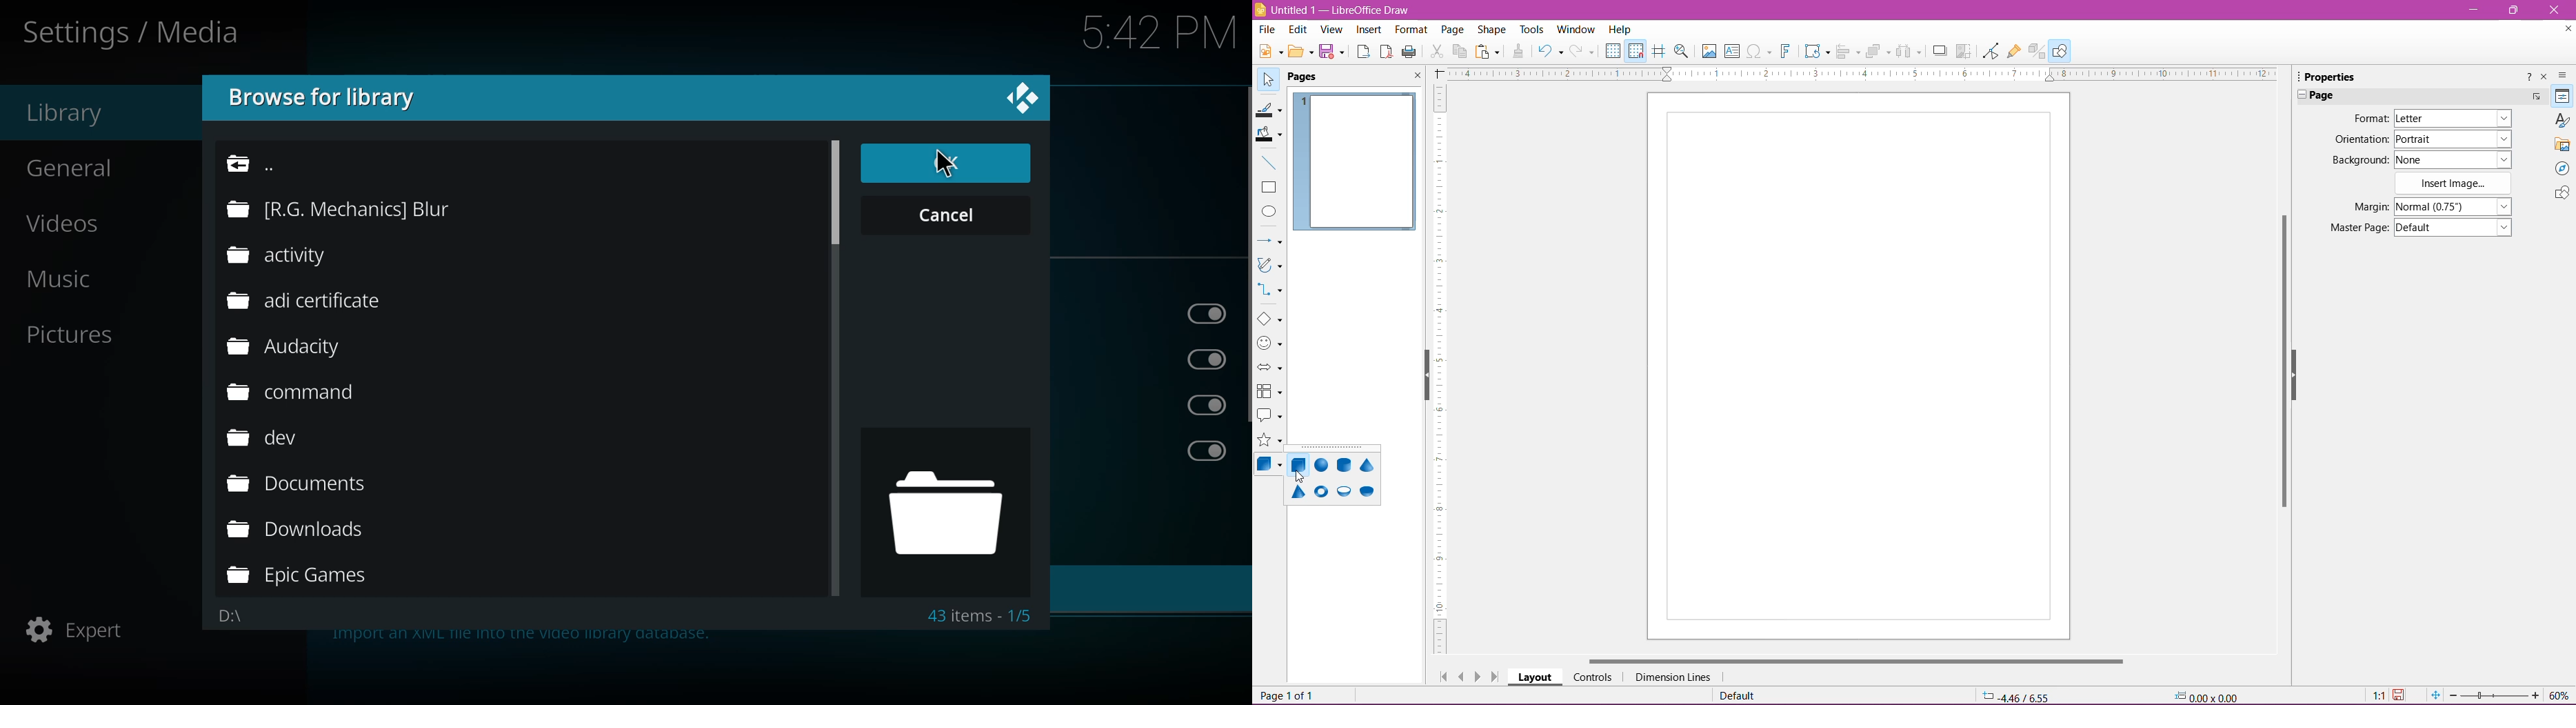 The image size is (2576, 728). I want to click on Flowcharts, so click(1269, 392).